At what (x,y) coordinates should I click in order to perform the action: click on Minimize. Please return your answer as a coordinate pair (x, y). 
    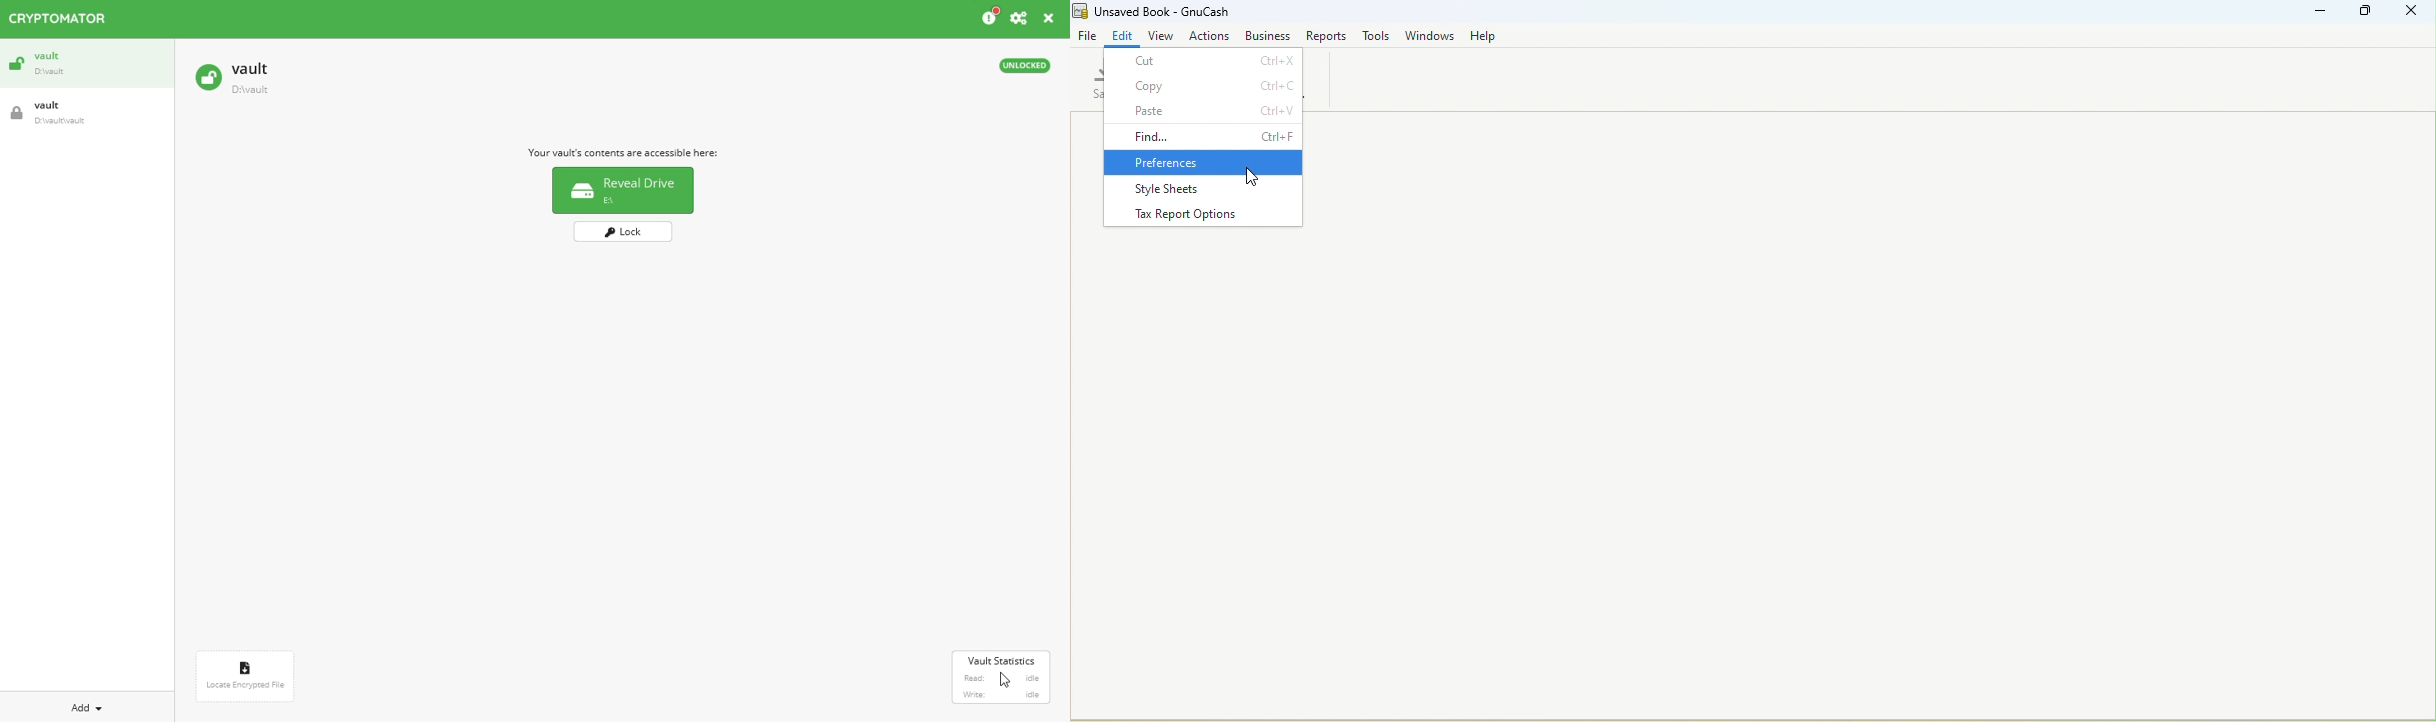
    Looking at the image, I should click on (2322, 15).